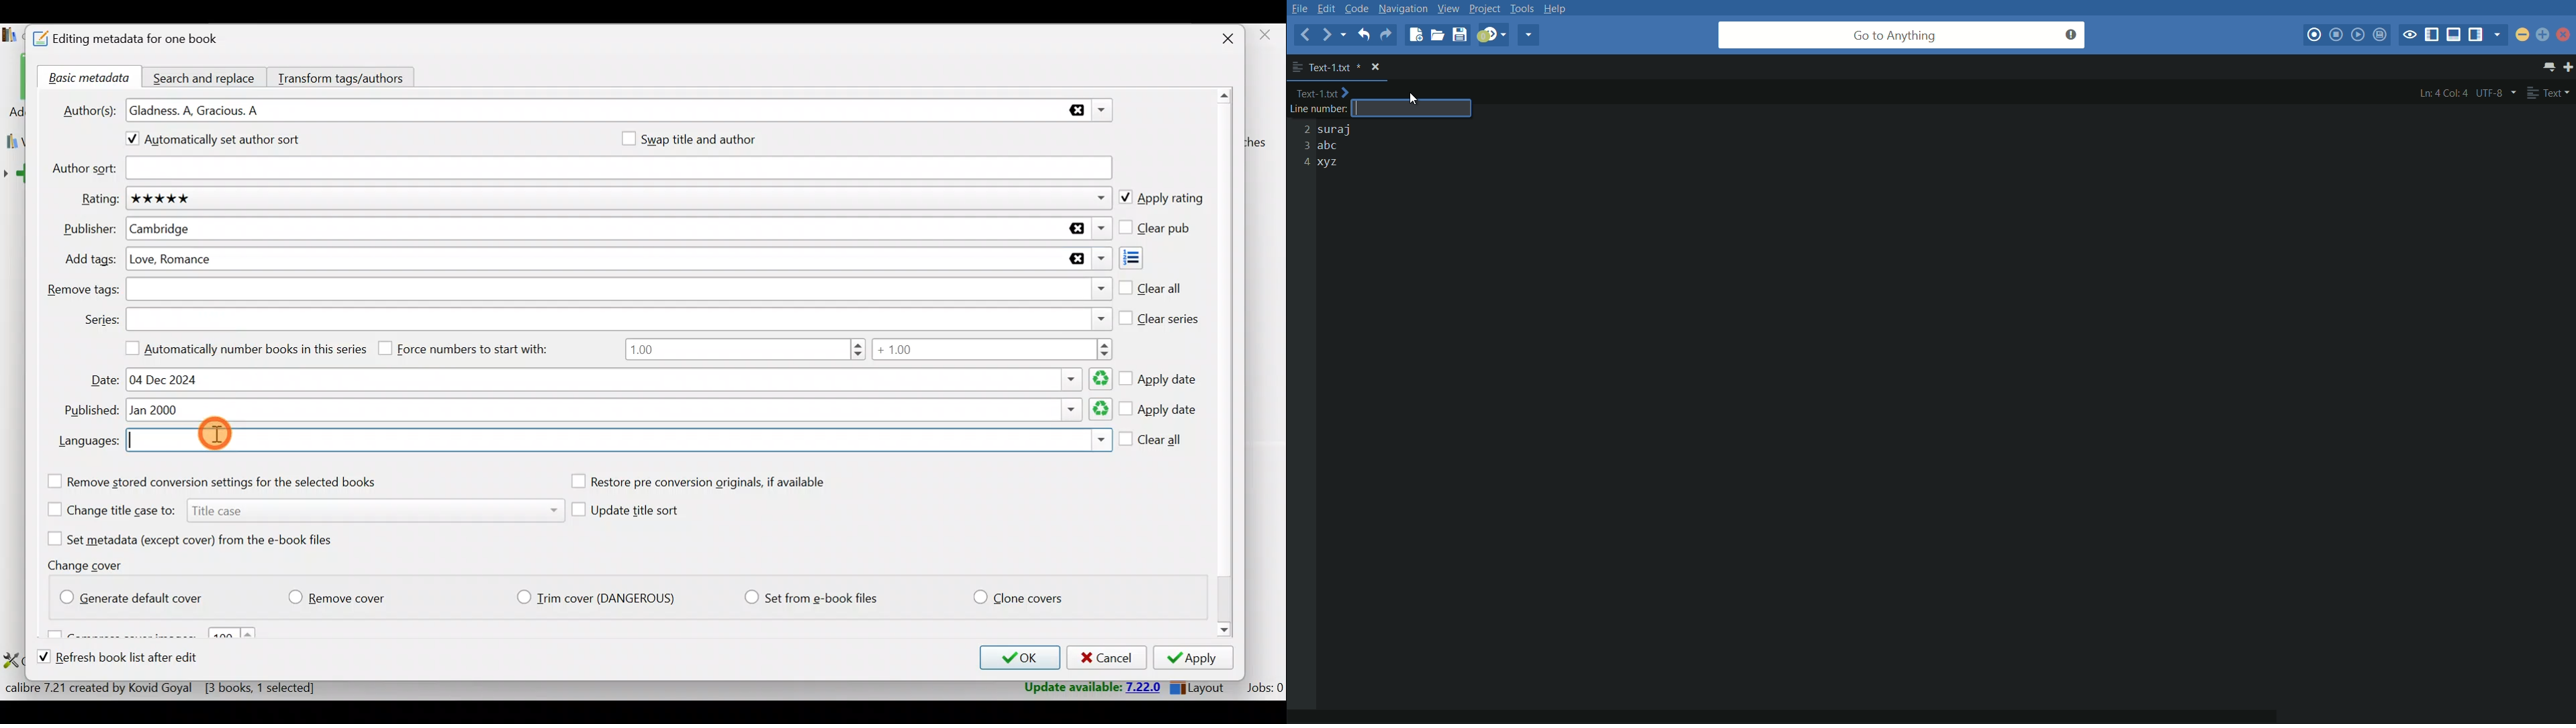  What do you see at coordinates (473, 348) in the screenshot?
I see `Force numbers to start with` at bounding box center [473, 348].